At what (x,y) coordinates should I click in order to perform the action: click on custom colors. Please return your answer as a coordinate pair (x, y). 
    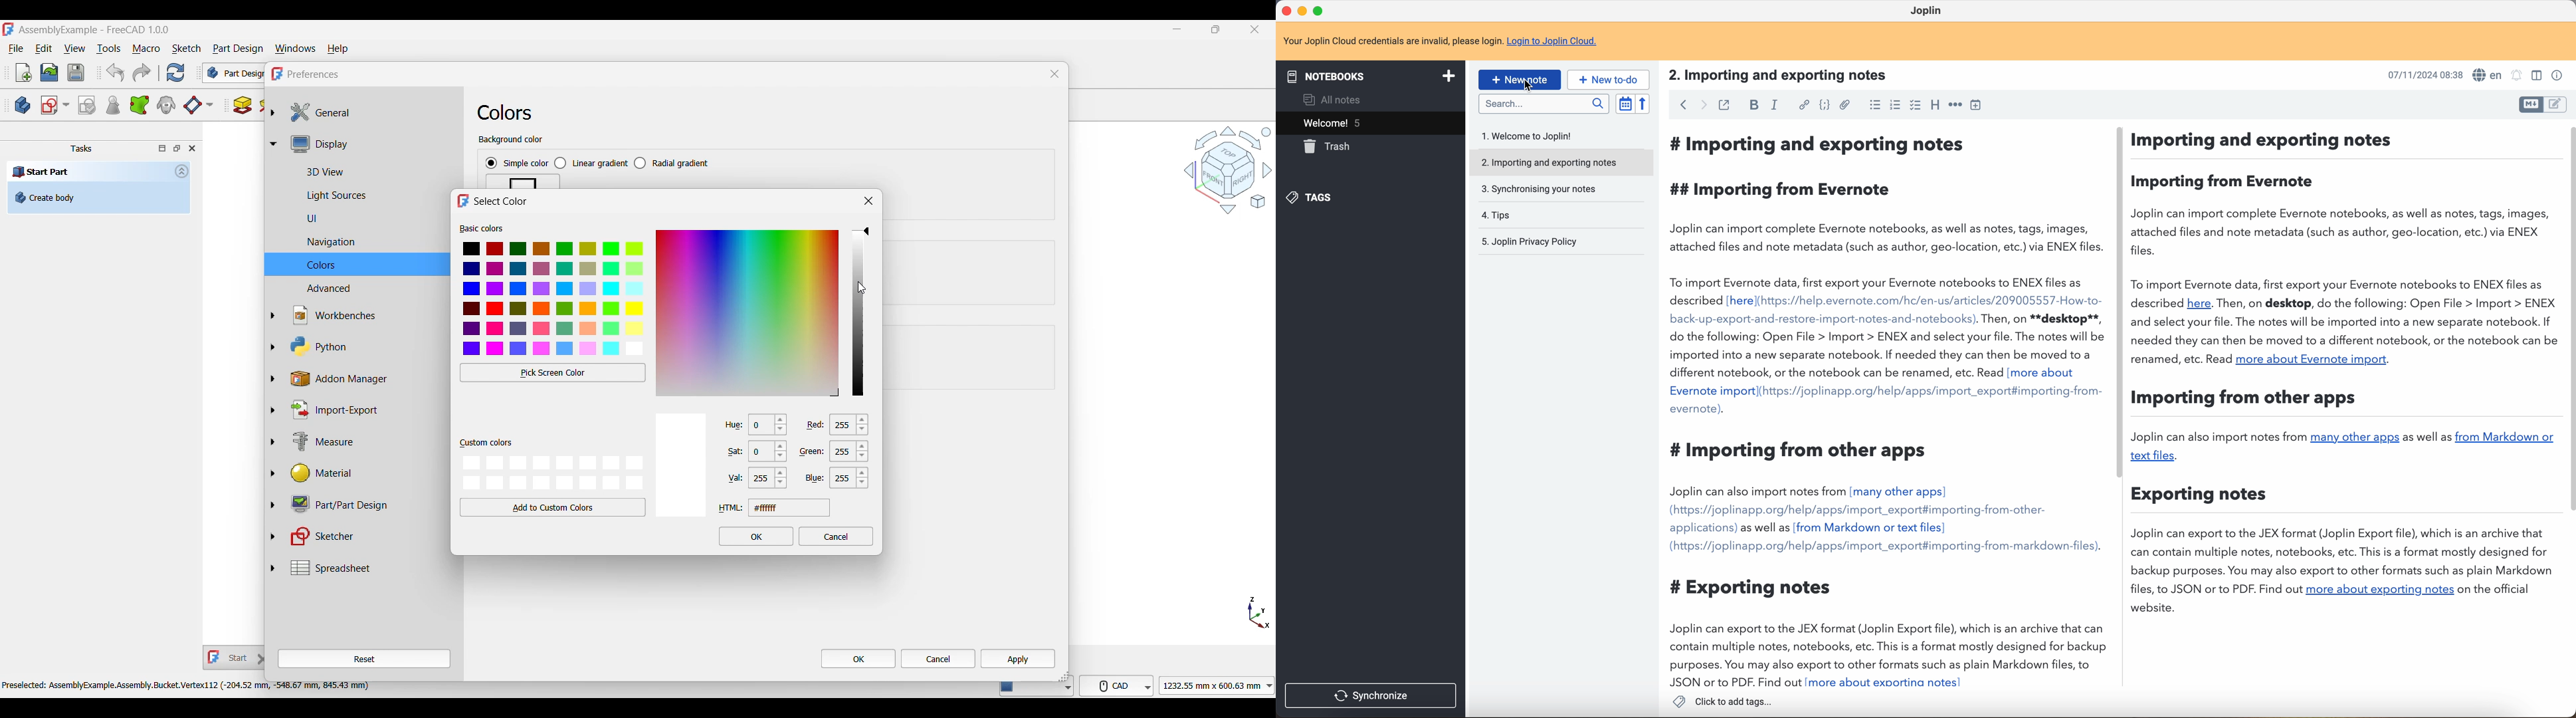
    Looking at the image, I should click on (486, 443).